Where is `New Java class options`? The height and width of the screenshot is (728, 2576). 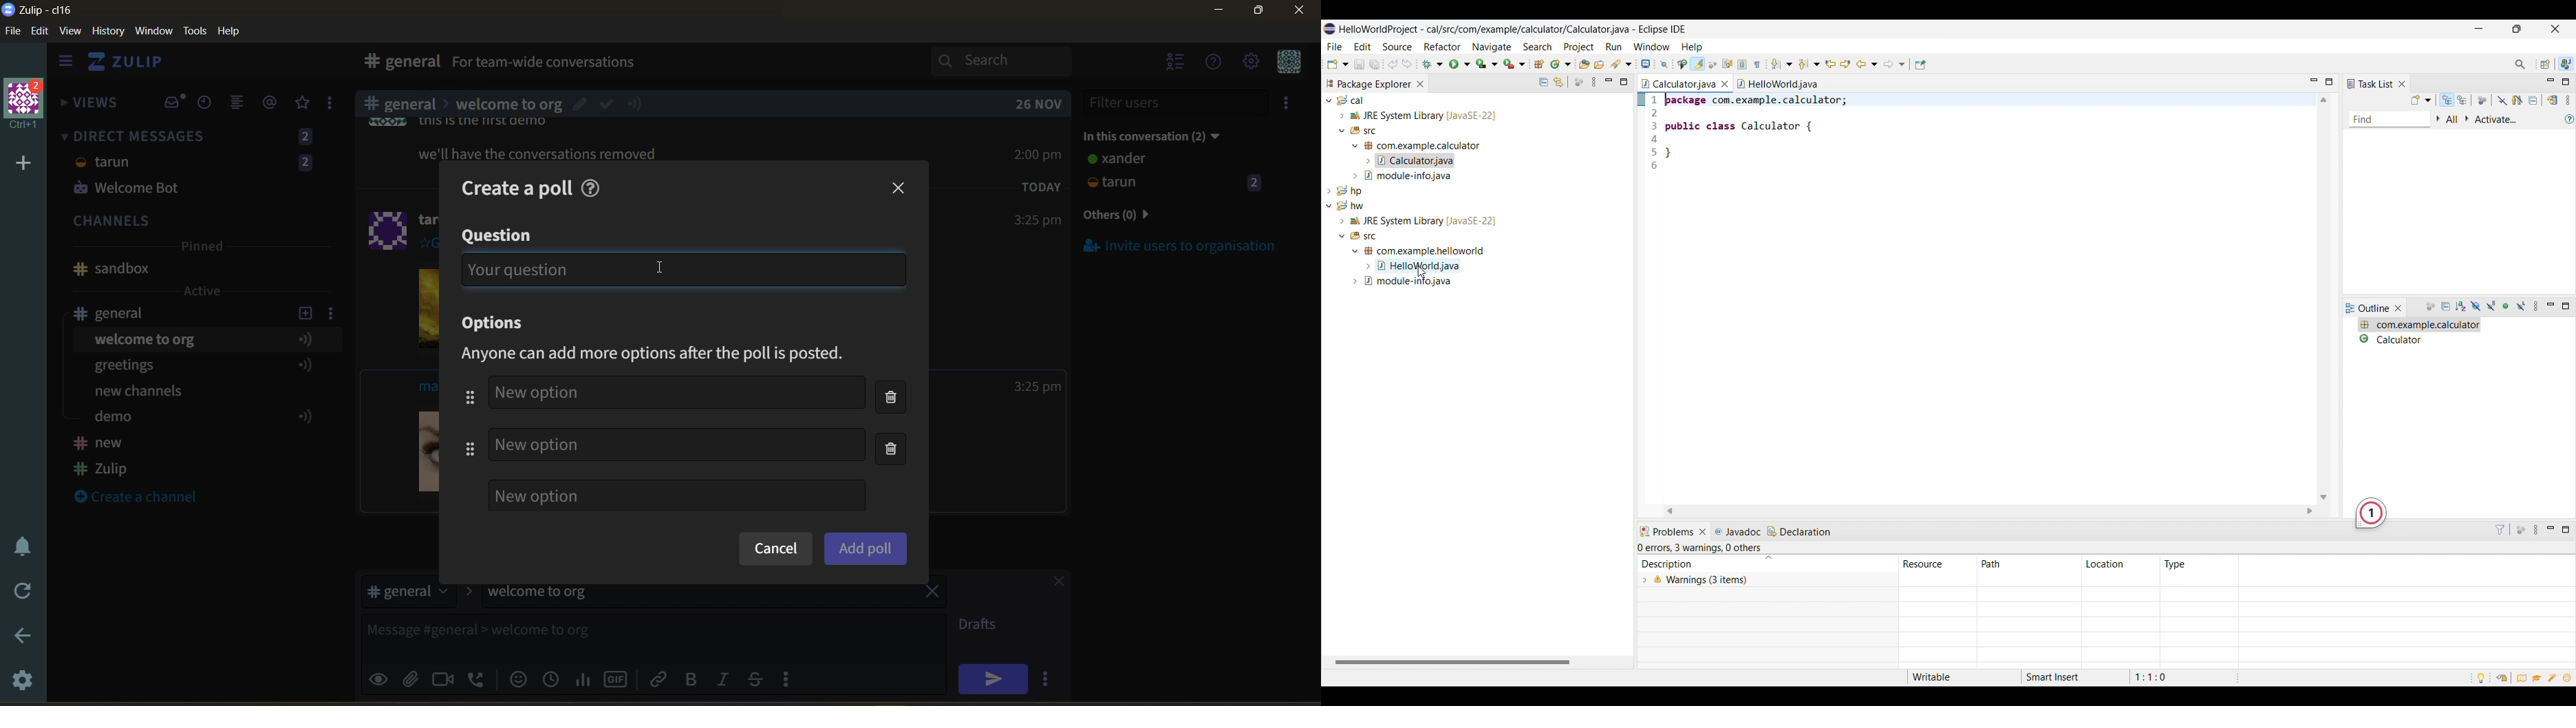
New Java class options is located at coordinates (1561, 63).